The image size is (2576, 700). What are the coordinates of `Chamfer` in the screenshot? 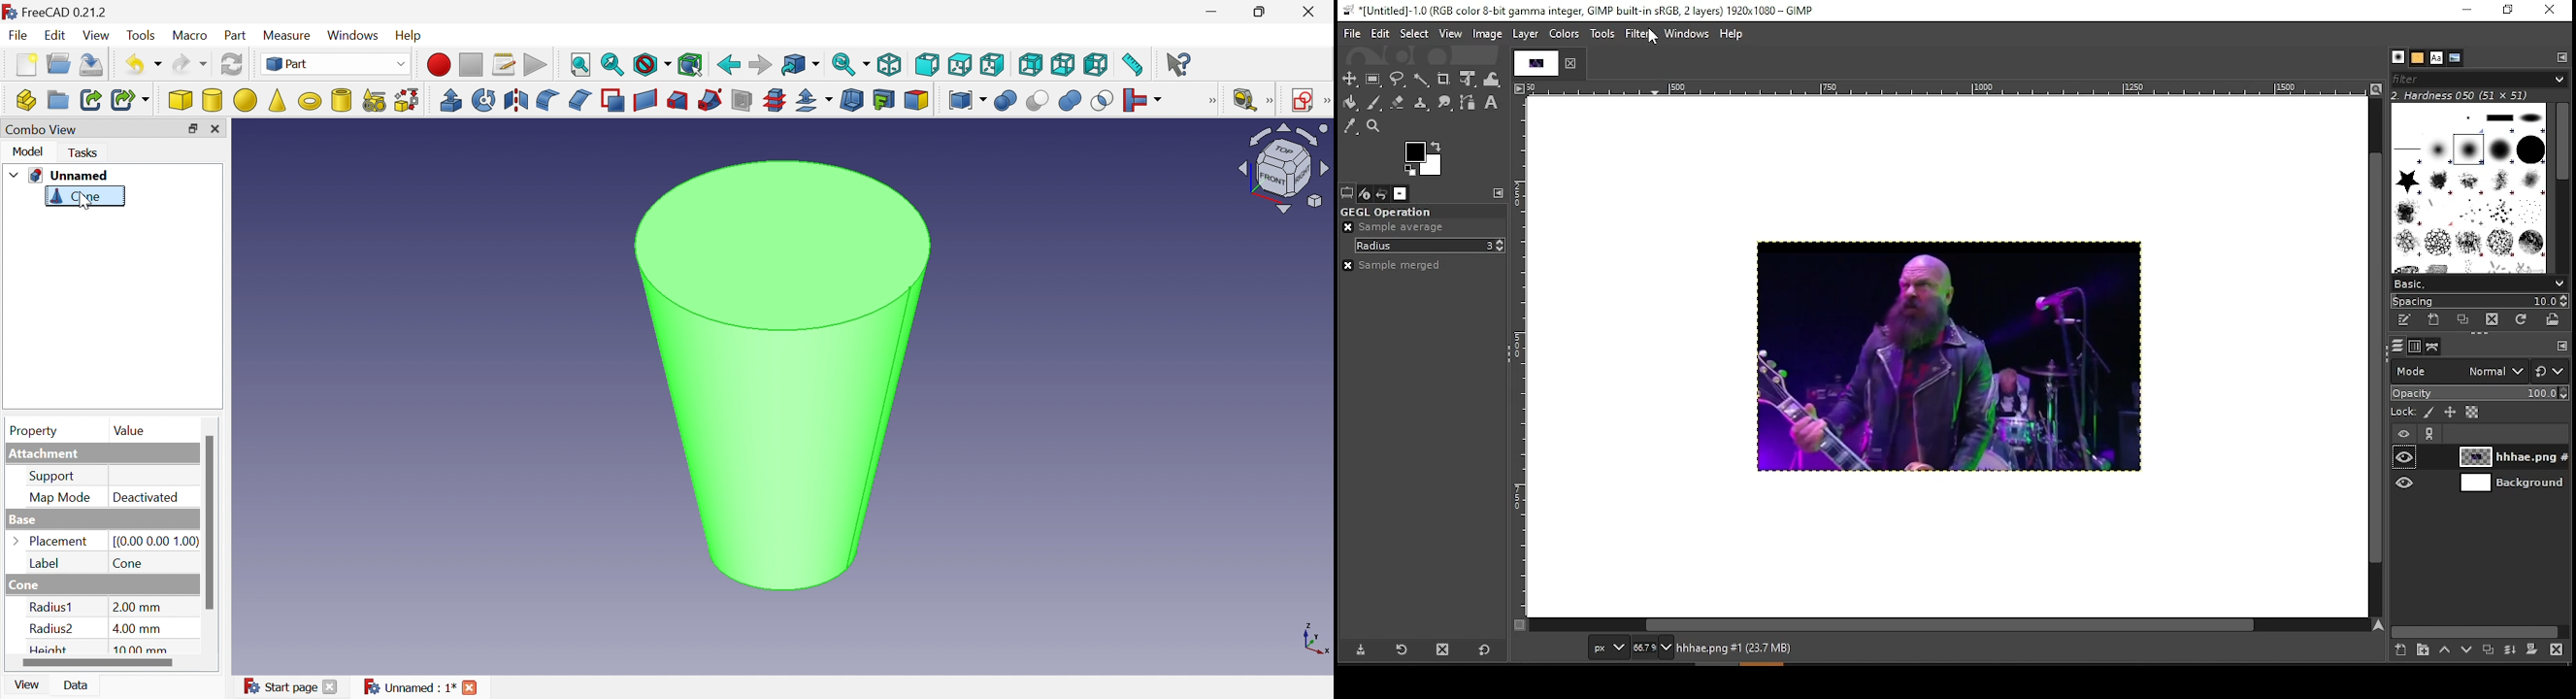 It's located at (581, 100).